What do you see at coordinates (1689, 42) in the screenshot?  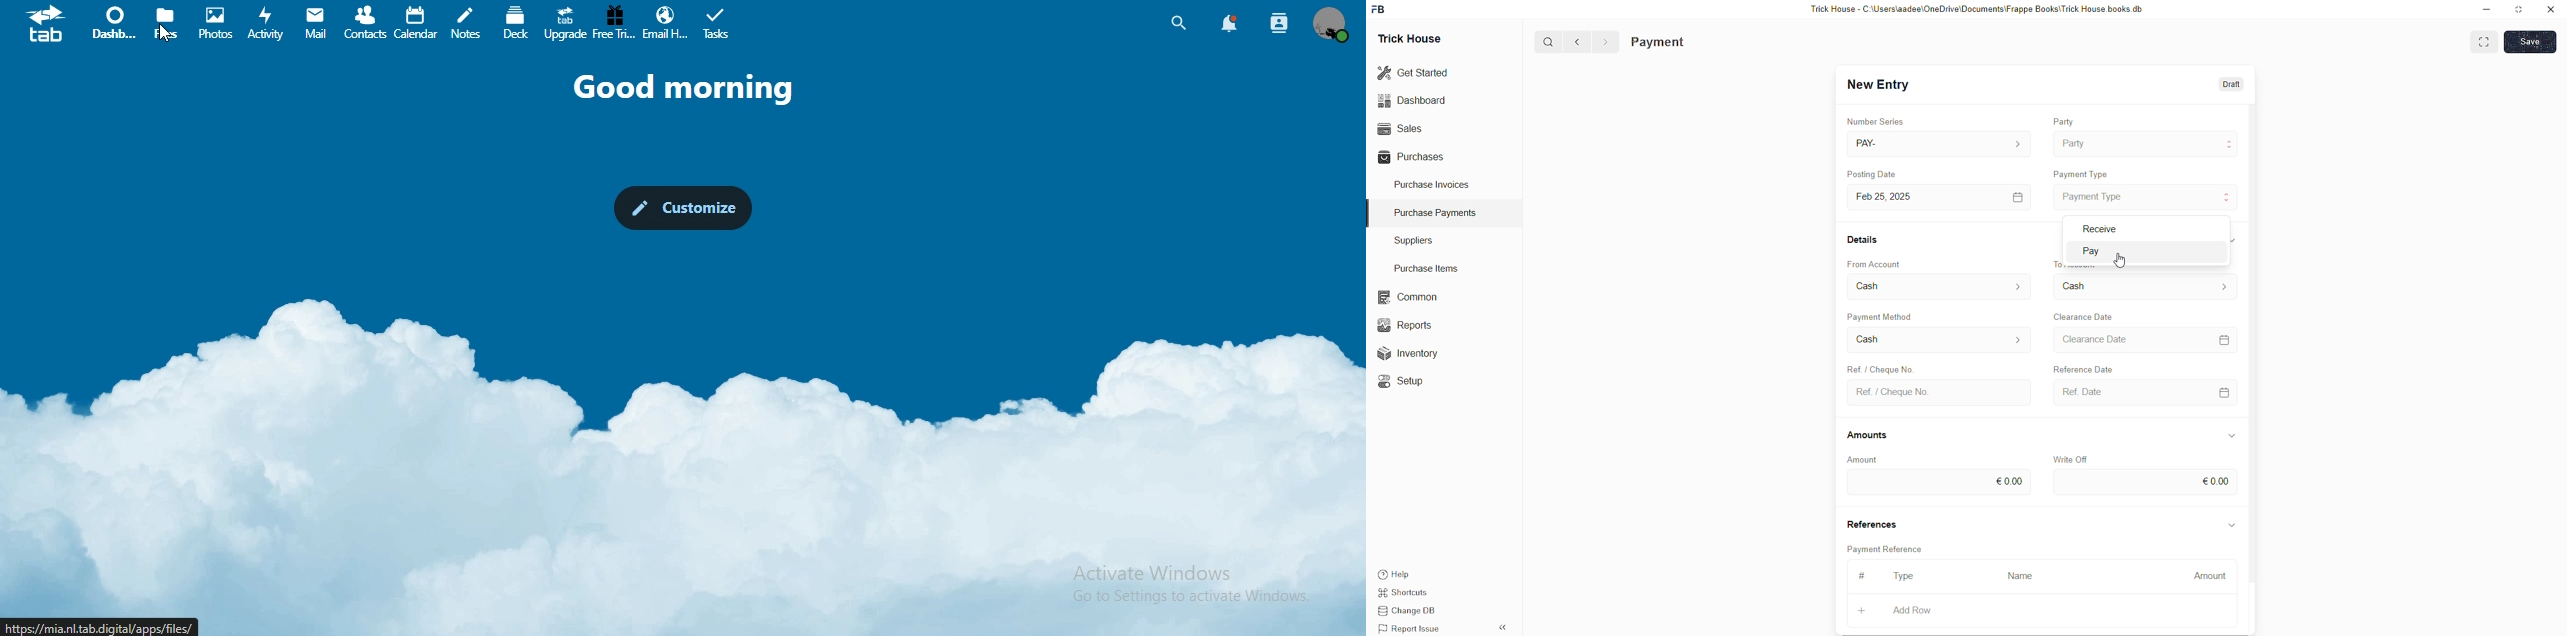 I see `Purchase Invoice` at bounding box center [1689, 42].